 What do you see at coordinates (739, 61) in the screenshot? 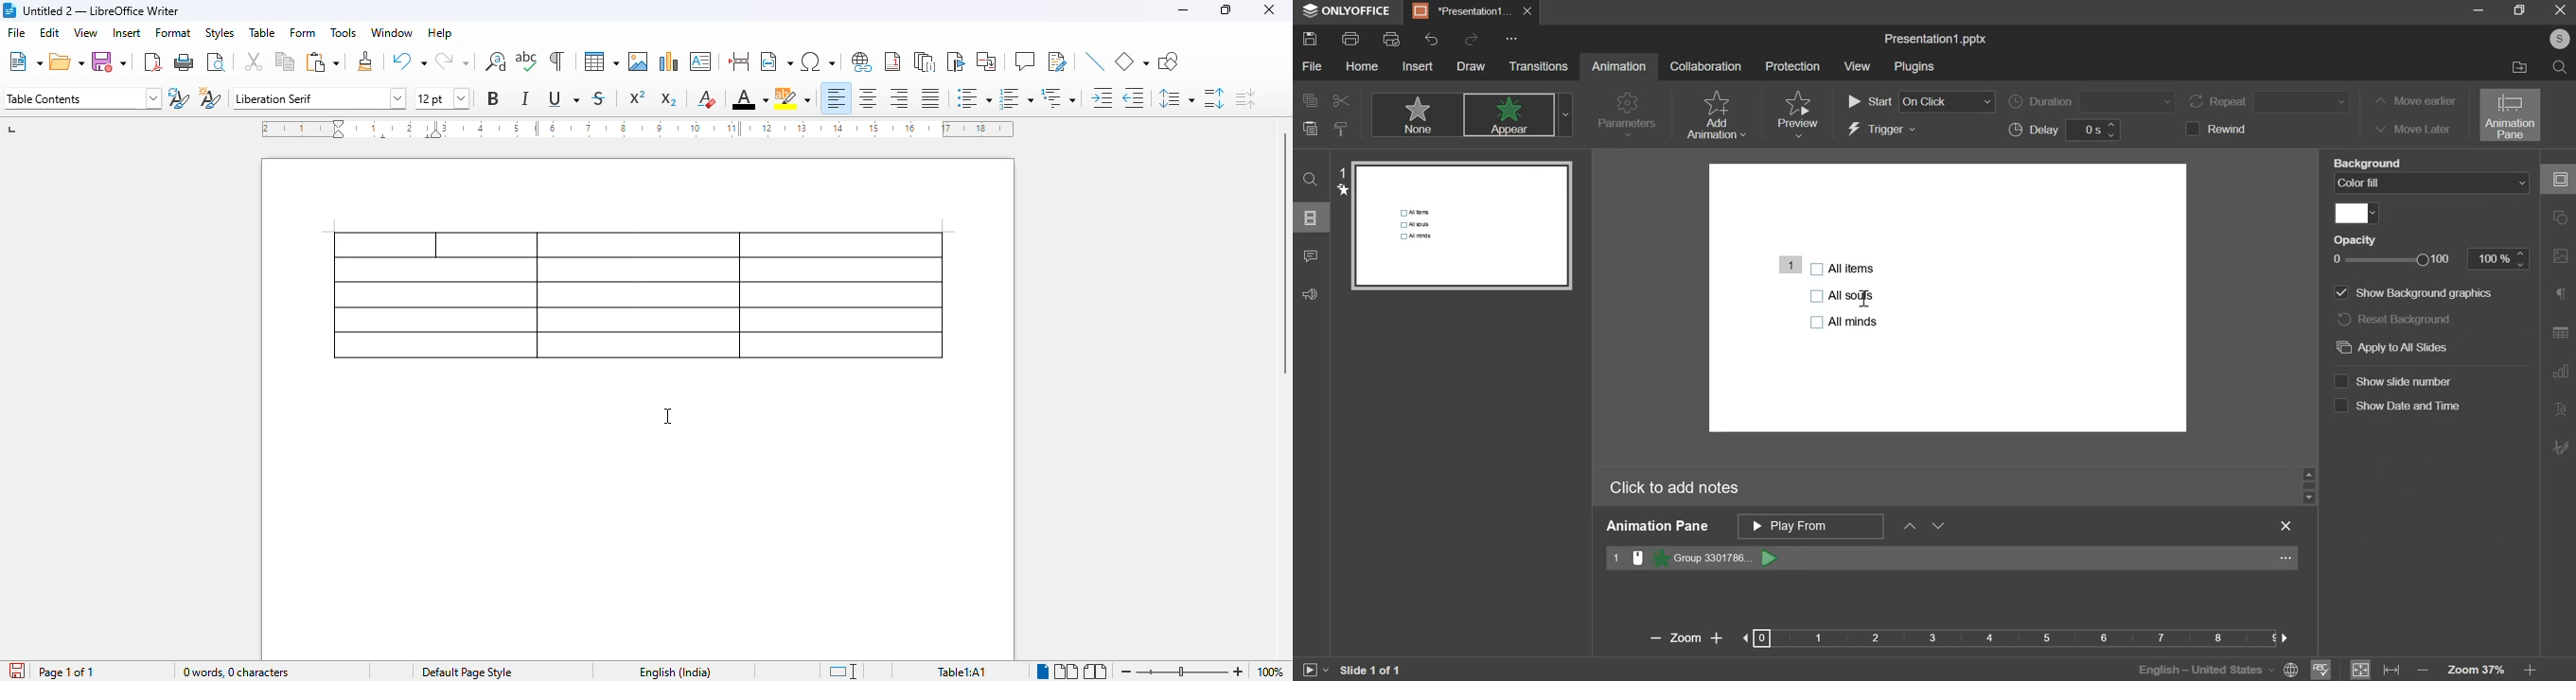
I see `insert page break` at bounding box center [739, 61].